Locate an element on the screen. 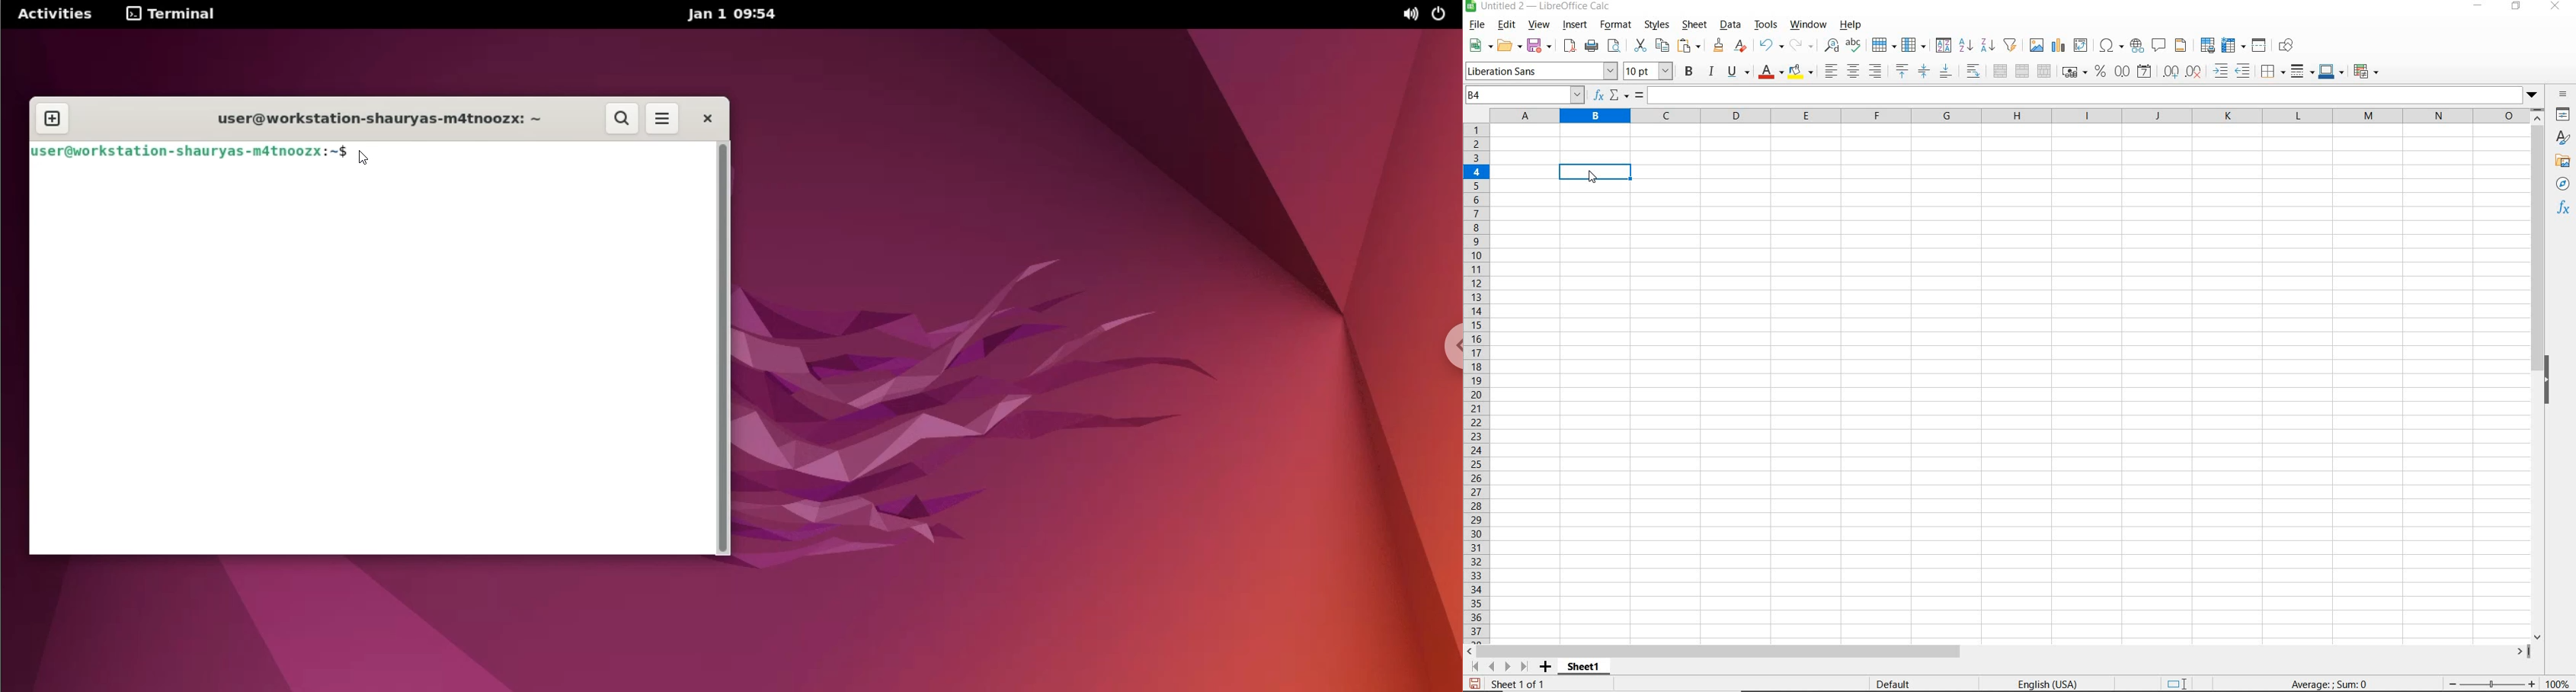 This screenshot has height=700, width=2576. sidebar settings is located at coordinates (2564, 94).